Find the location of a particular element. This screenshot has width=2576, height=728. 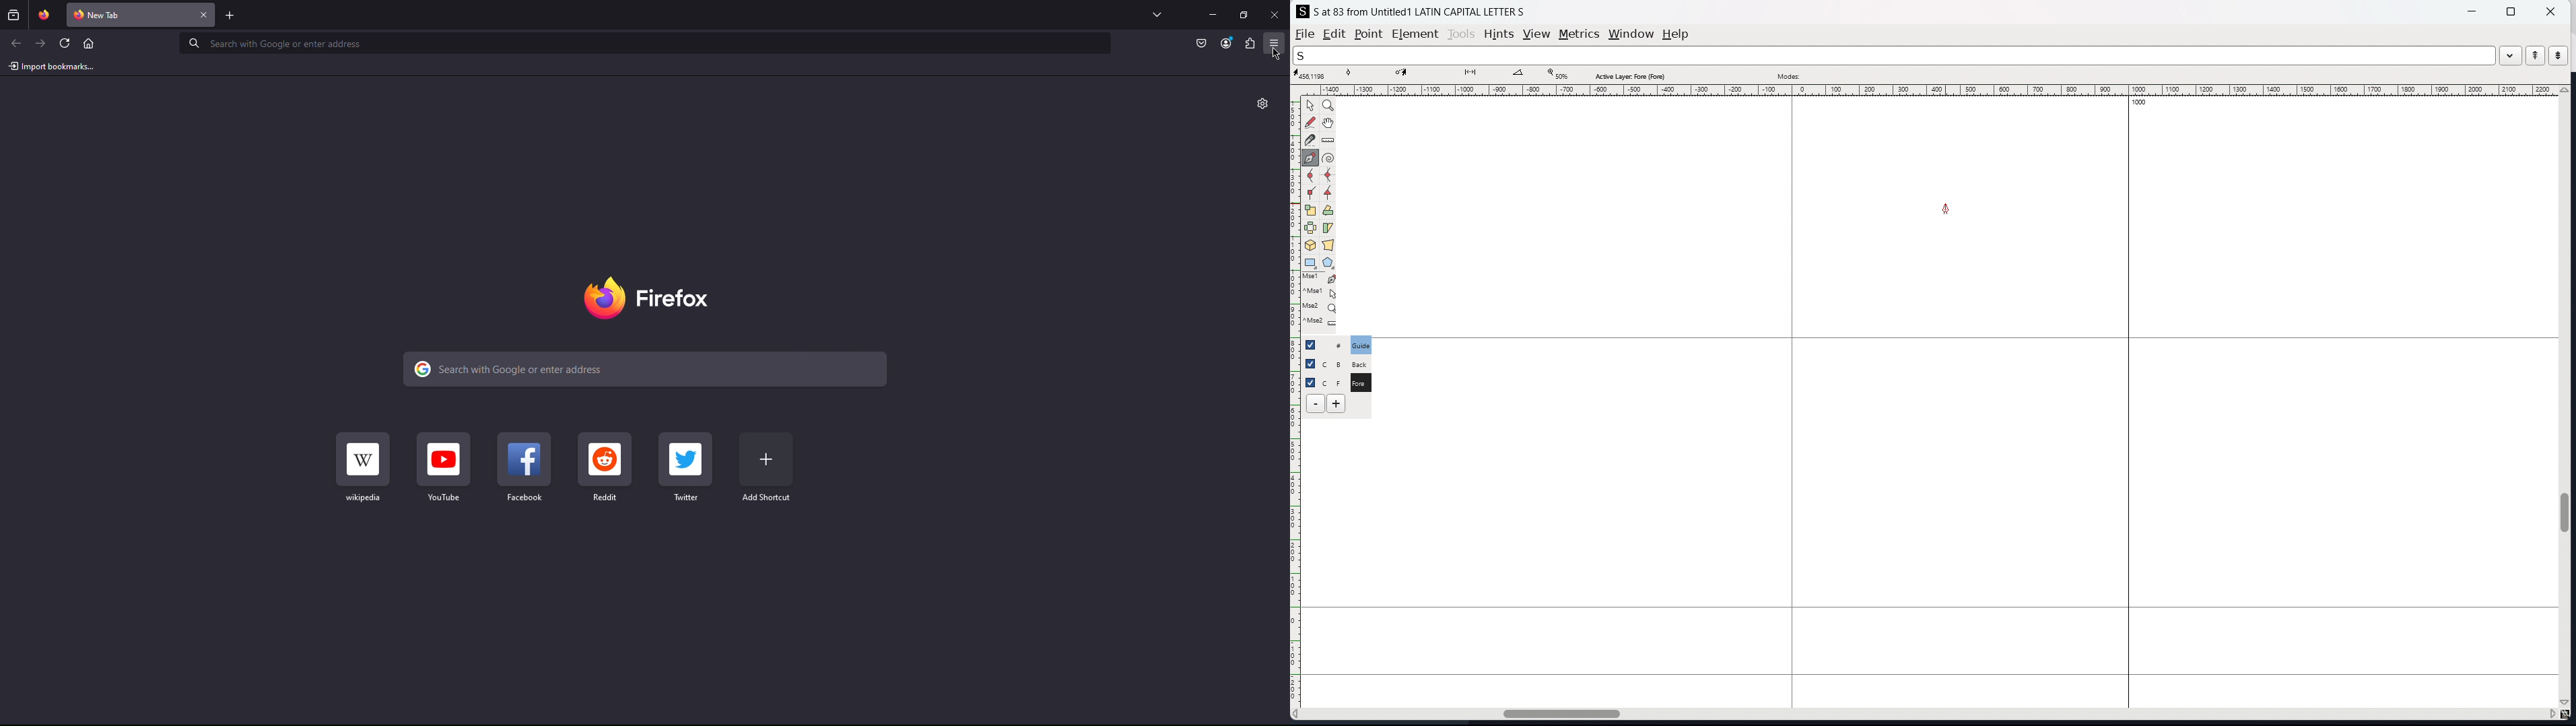

New Tab is located at coordinates (131, 15).